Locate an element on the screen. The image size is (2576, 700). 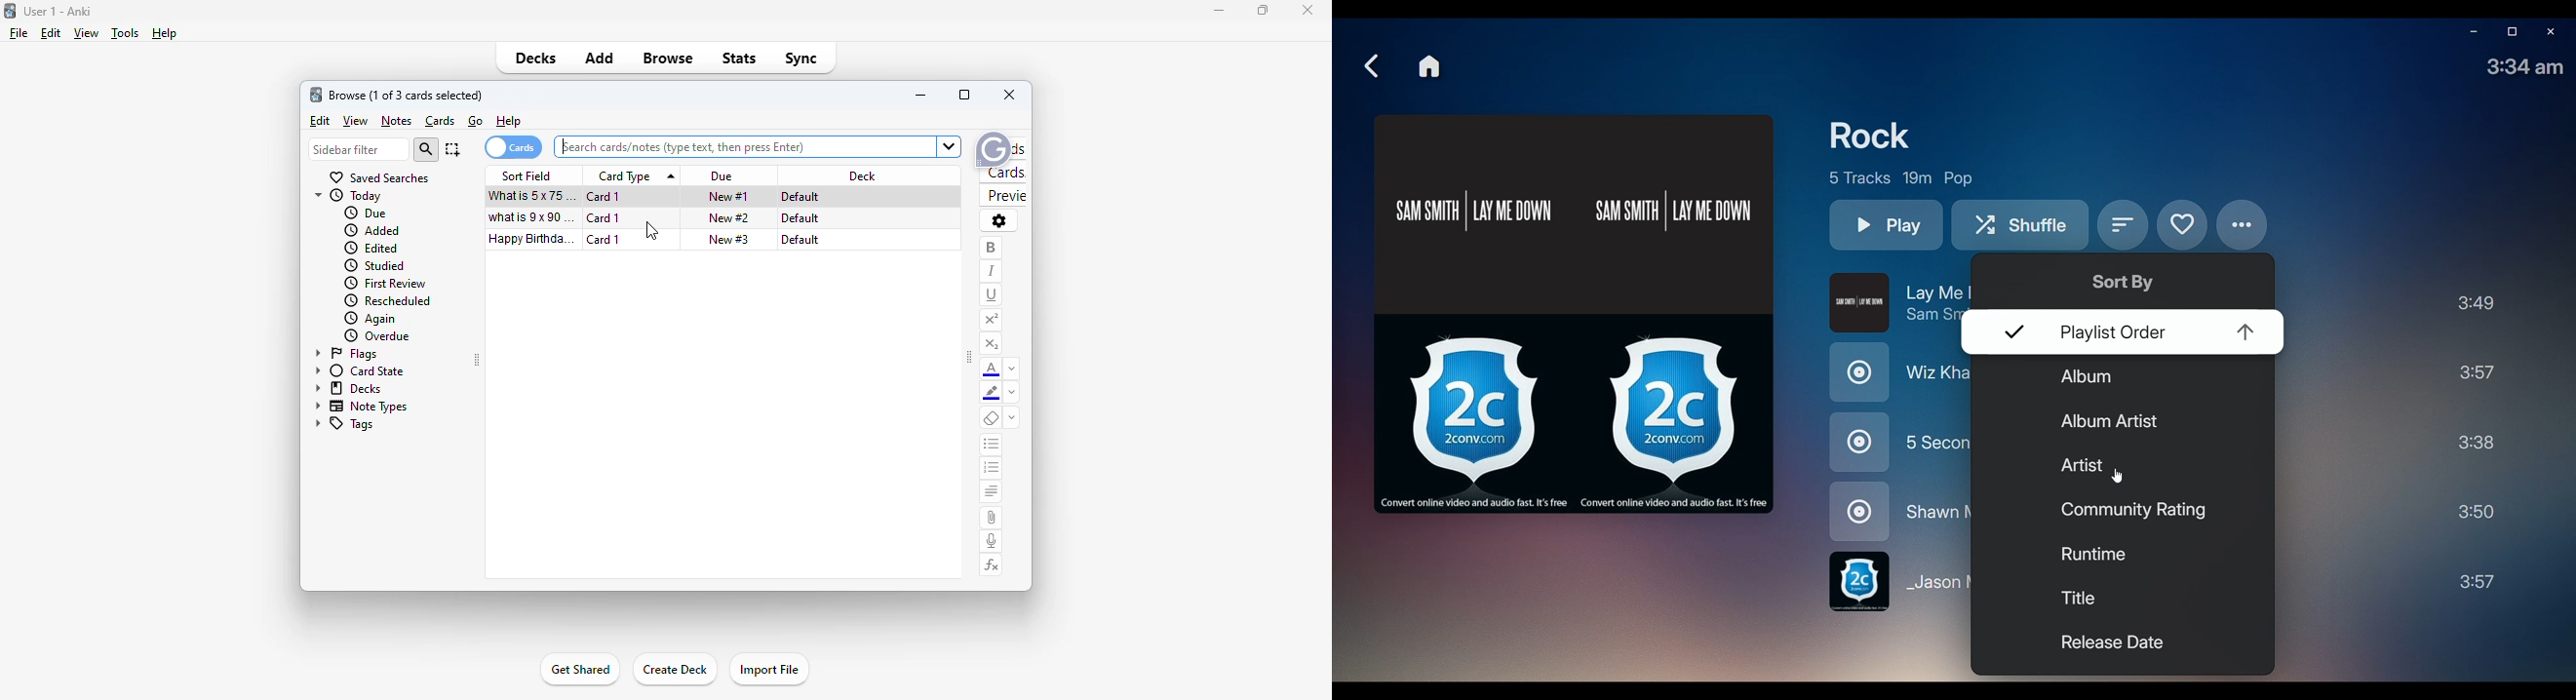
card 1 is located at coordinates (605, 218).